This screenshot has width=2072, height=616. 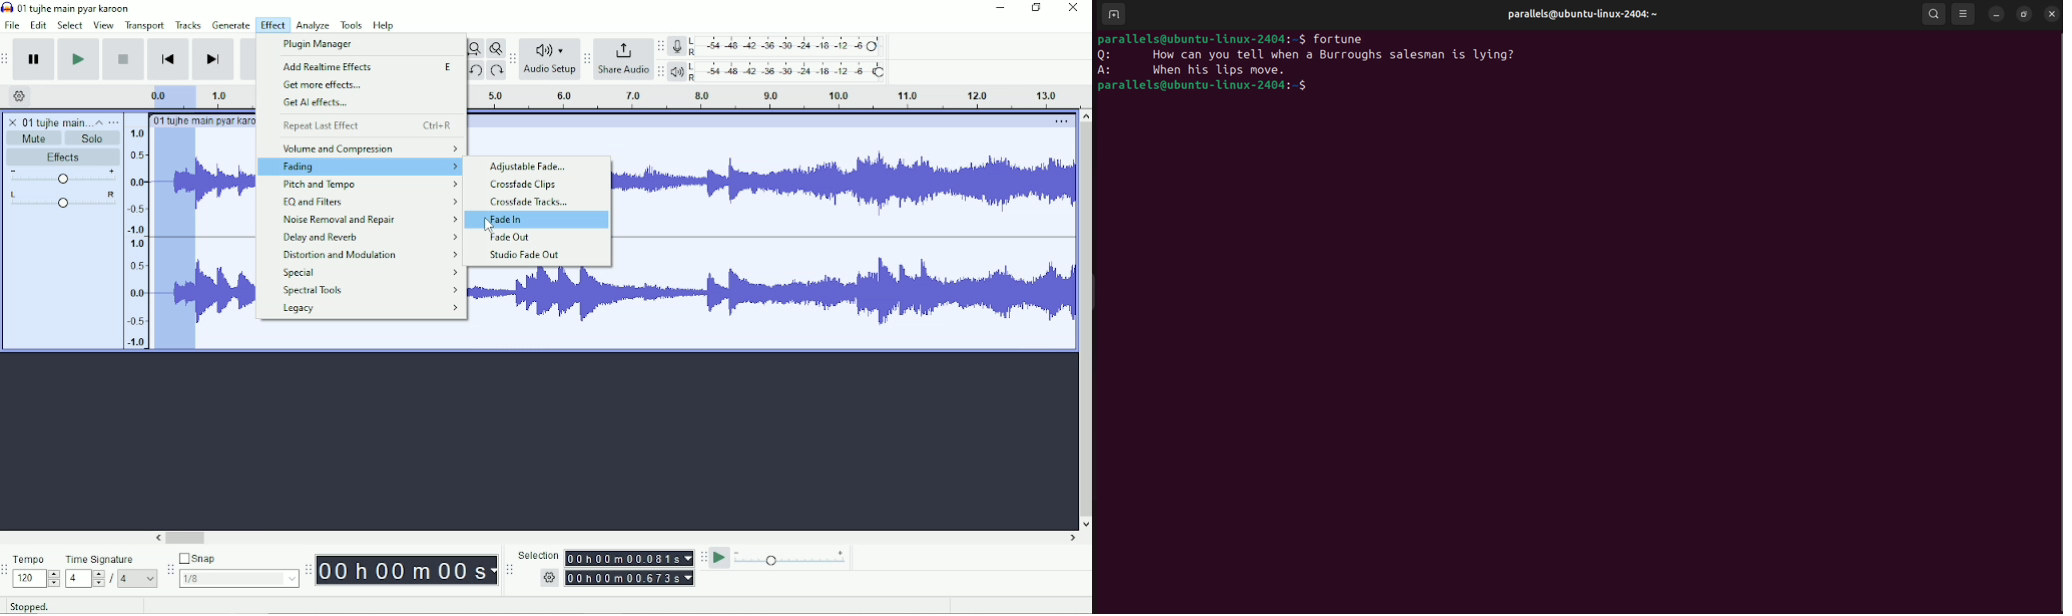 What do you see at coordinates (621, 49) in the screenshot?
I see `Share Logo` at bounding box center [621, 49].